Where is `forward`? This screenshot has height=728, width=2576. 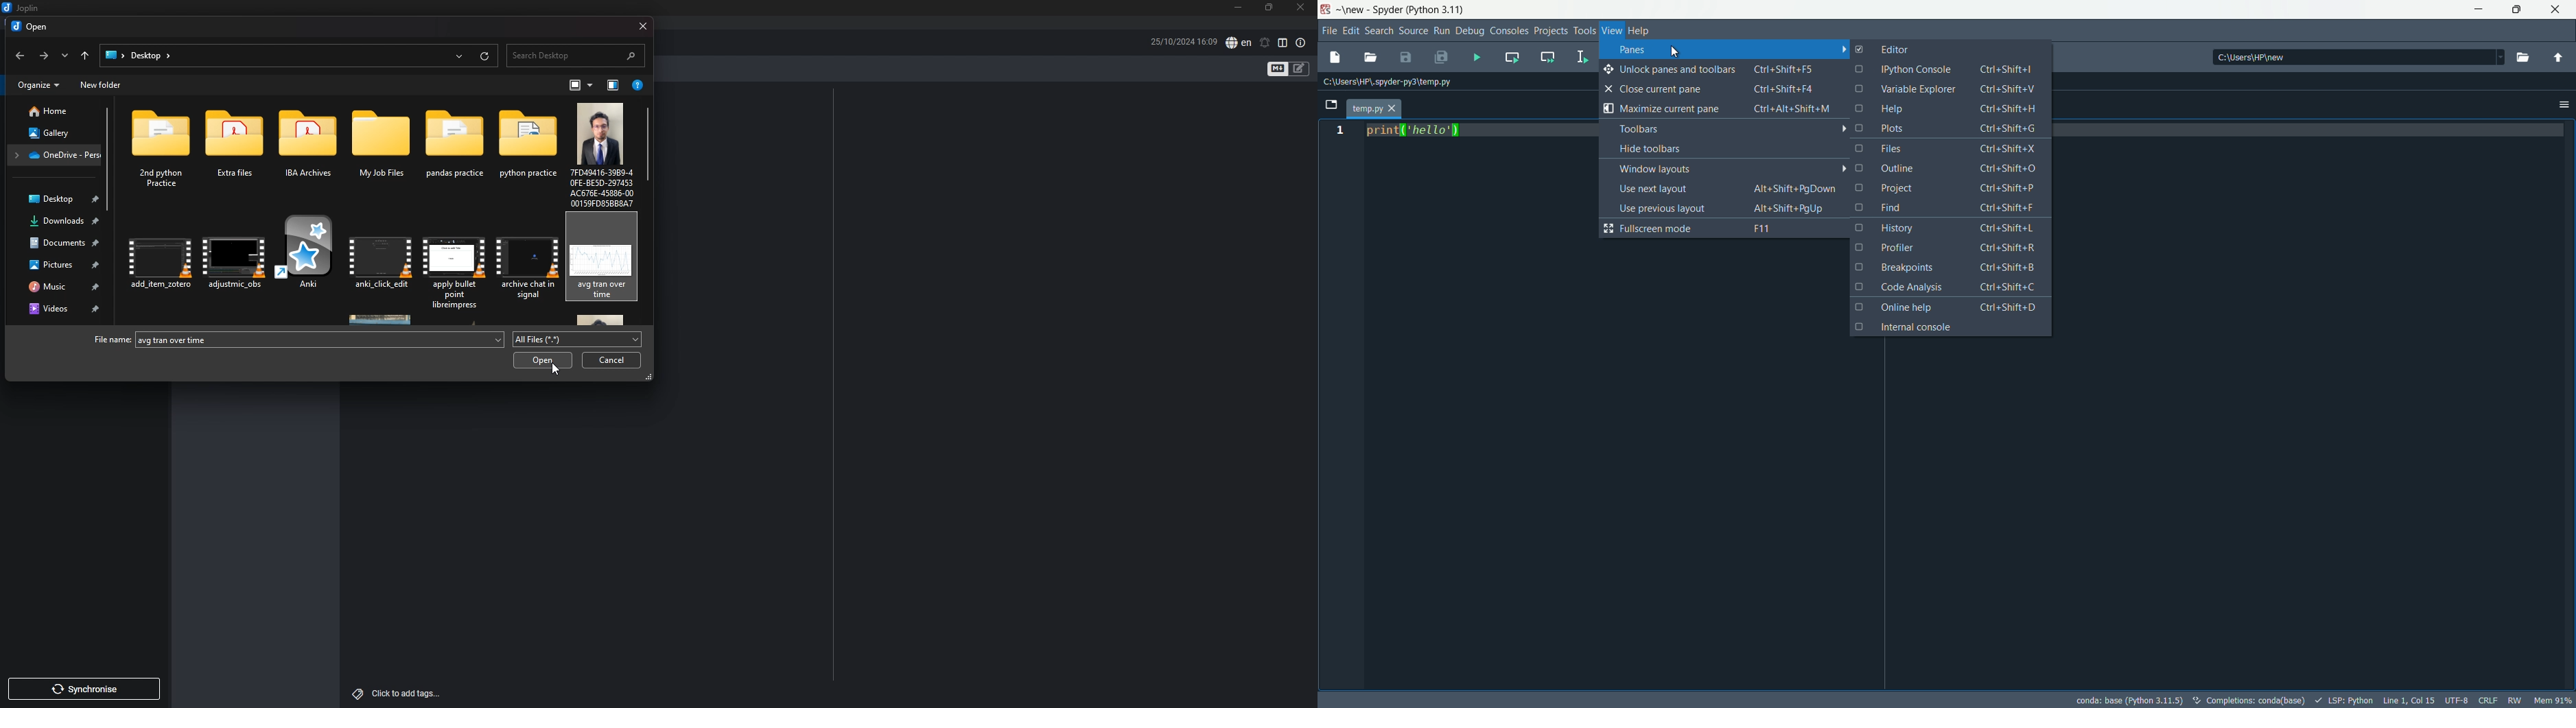
forward is located at coordinates (42, 56).